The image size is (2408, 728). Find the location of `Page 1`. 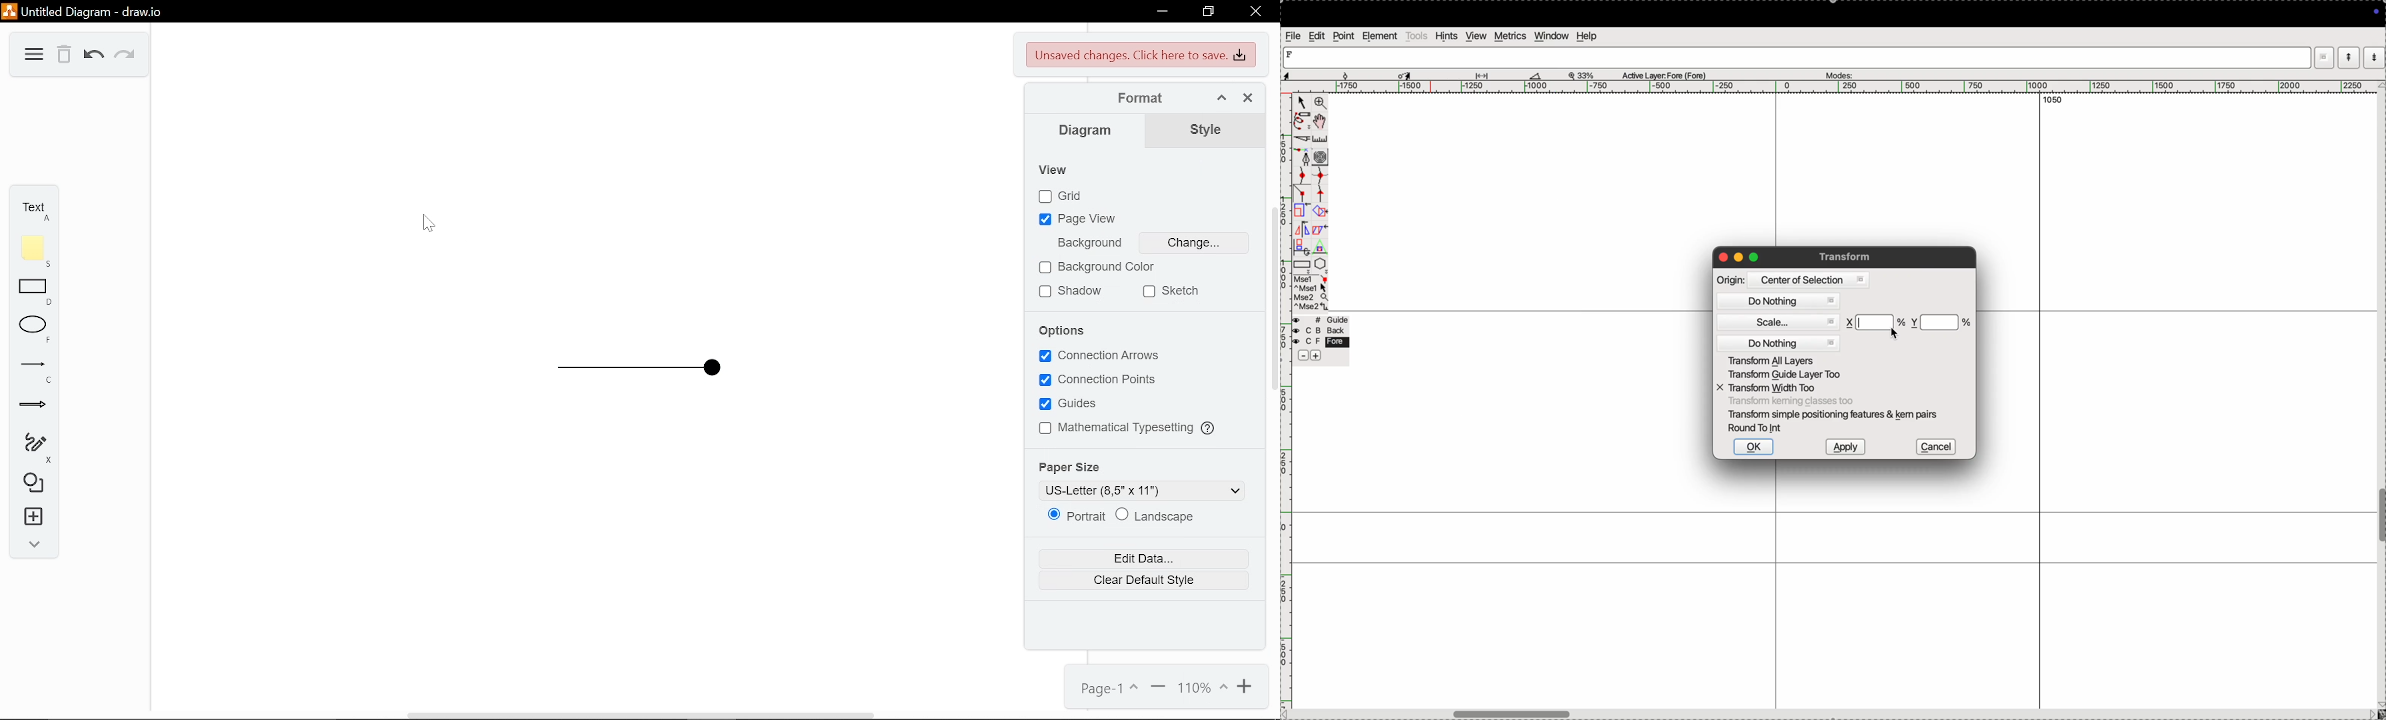

Page 1 is located at coordinates (1109, 689).